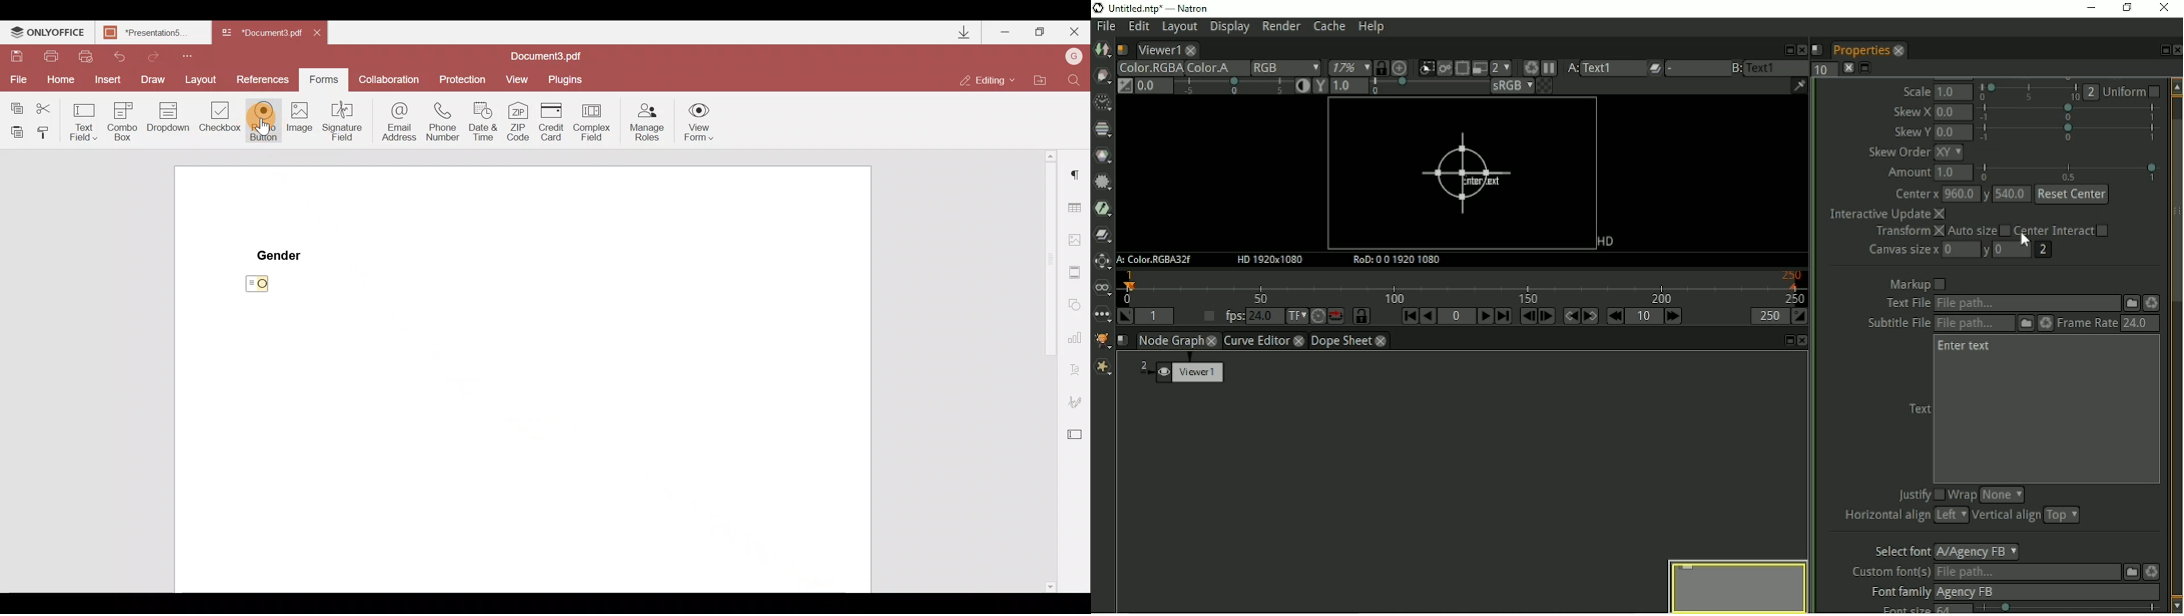  What do you see at coordinates (168, 122) in the screenshot?
I see `Dropdown` at bounding box center [168, 122].